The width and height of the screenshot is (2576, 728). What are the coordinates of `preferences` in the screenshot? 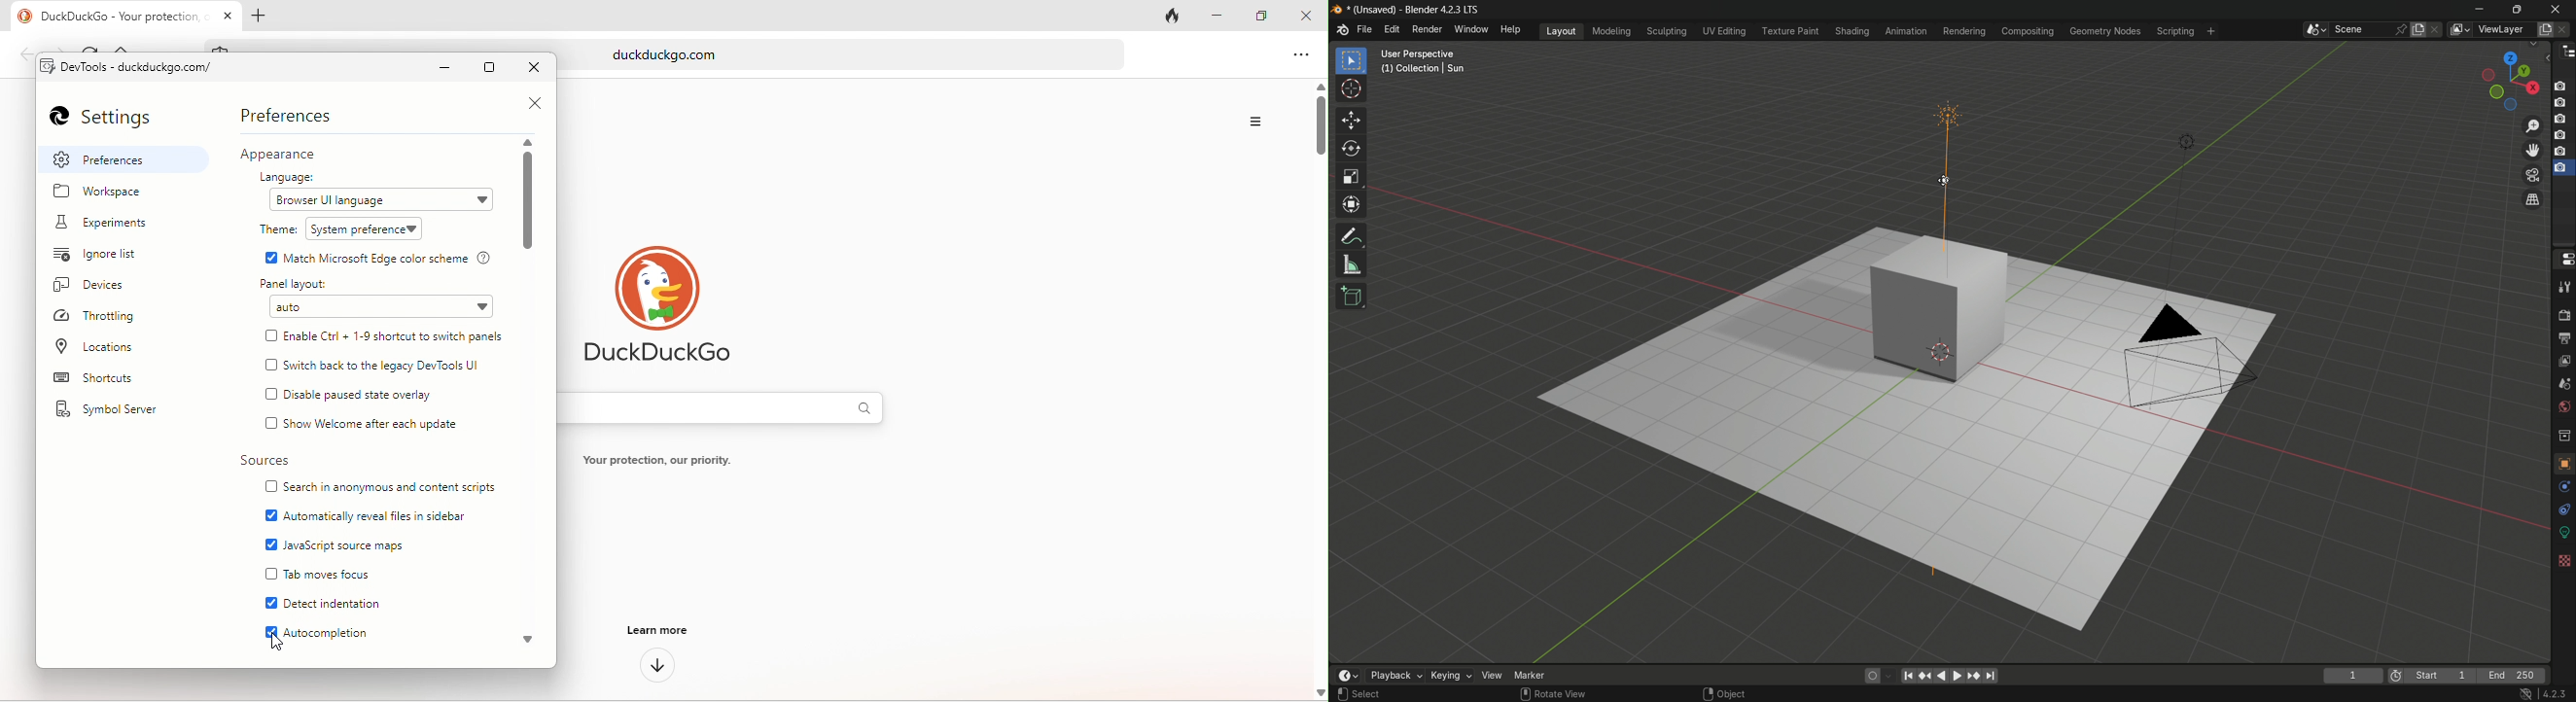 It's located at (292, 115).